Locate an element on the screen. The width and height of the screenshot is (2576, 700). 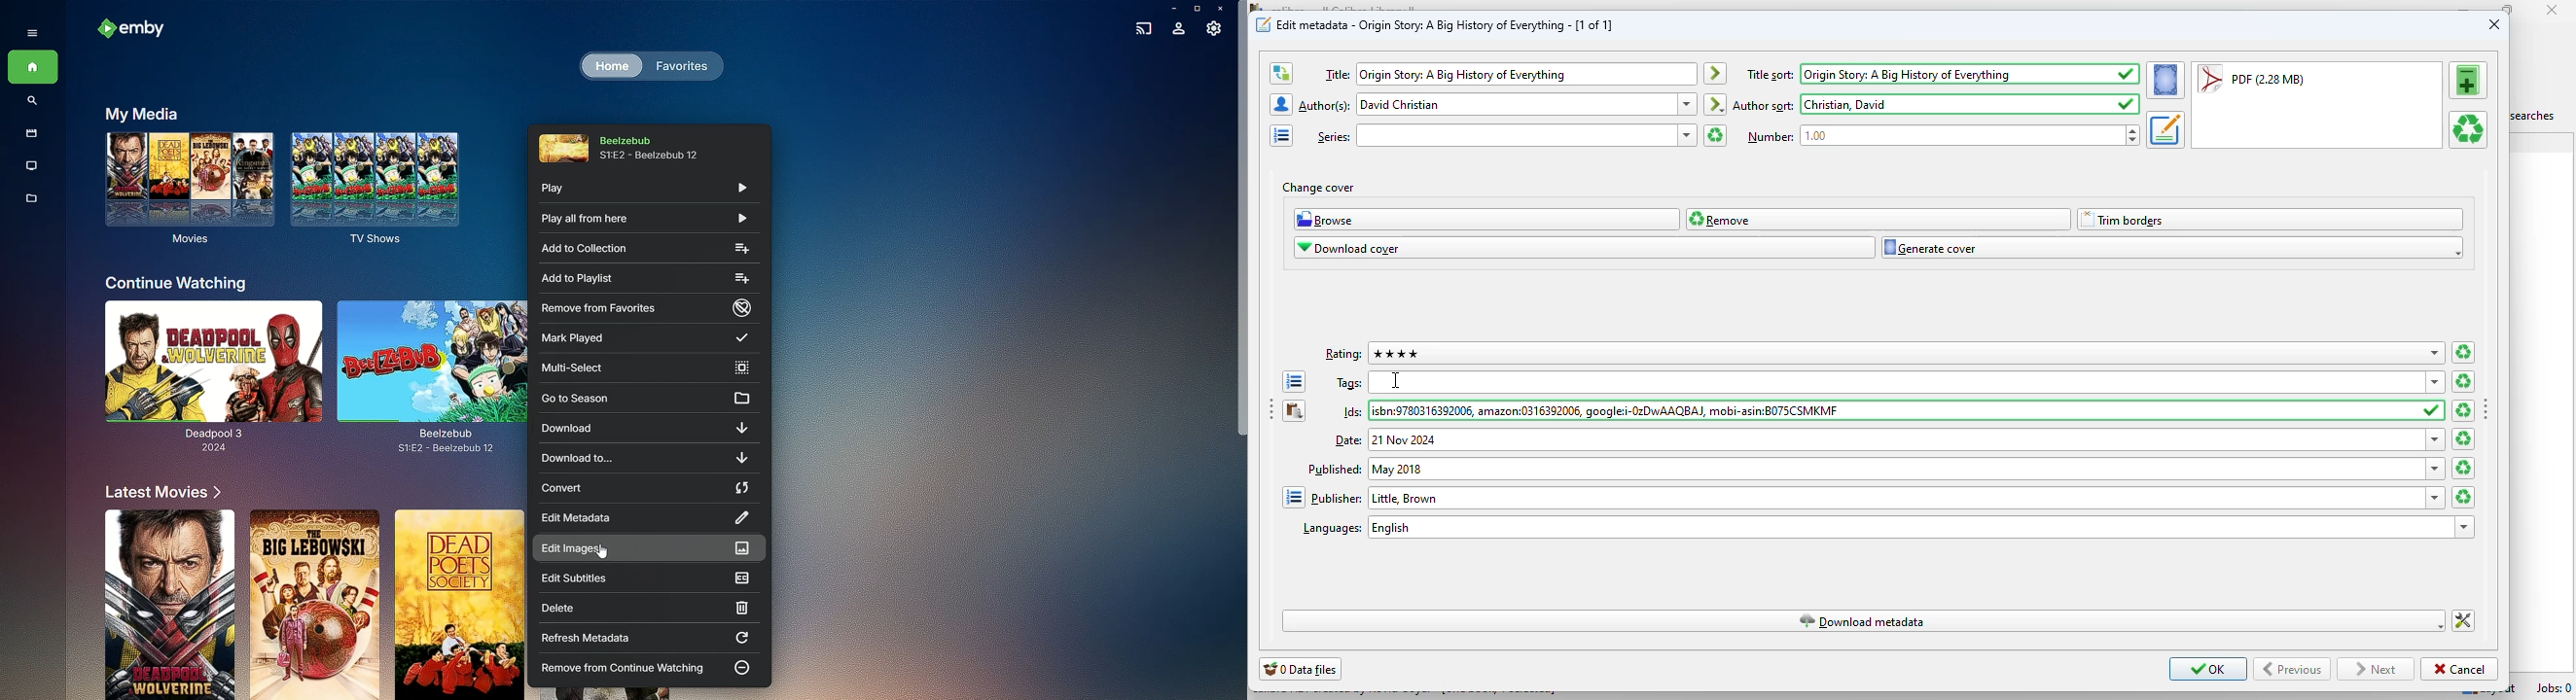
Beelzebub is located at coordinates (633, 145).